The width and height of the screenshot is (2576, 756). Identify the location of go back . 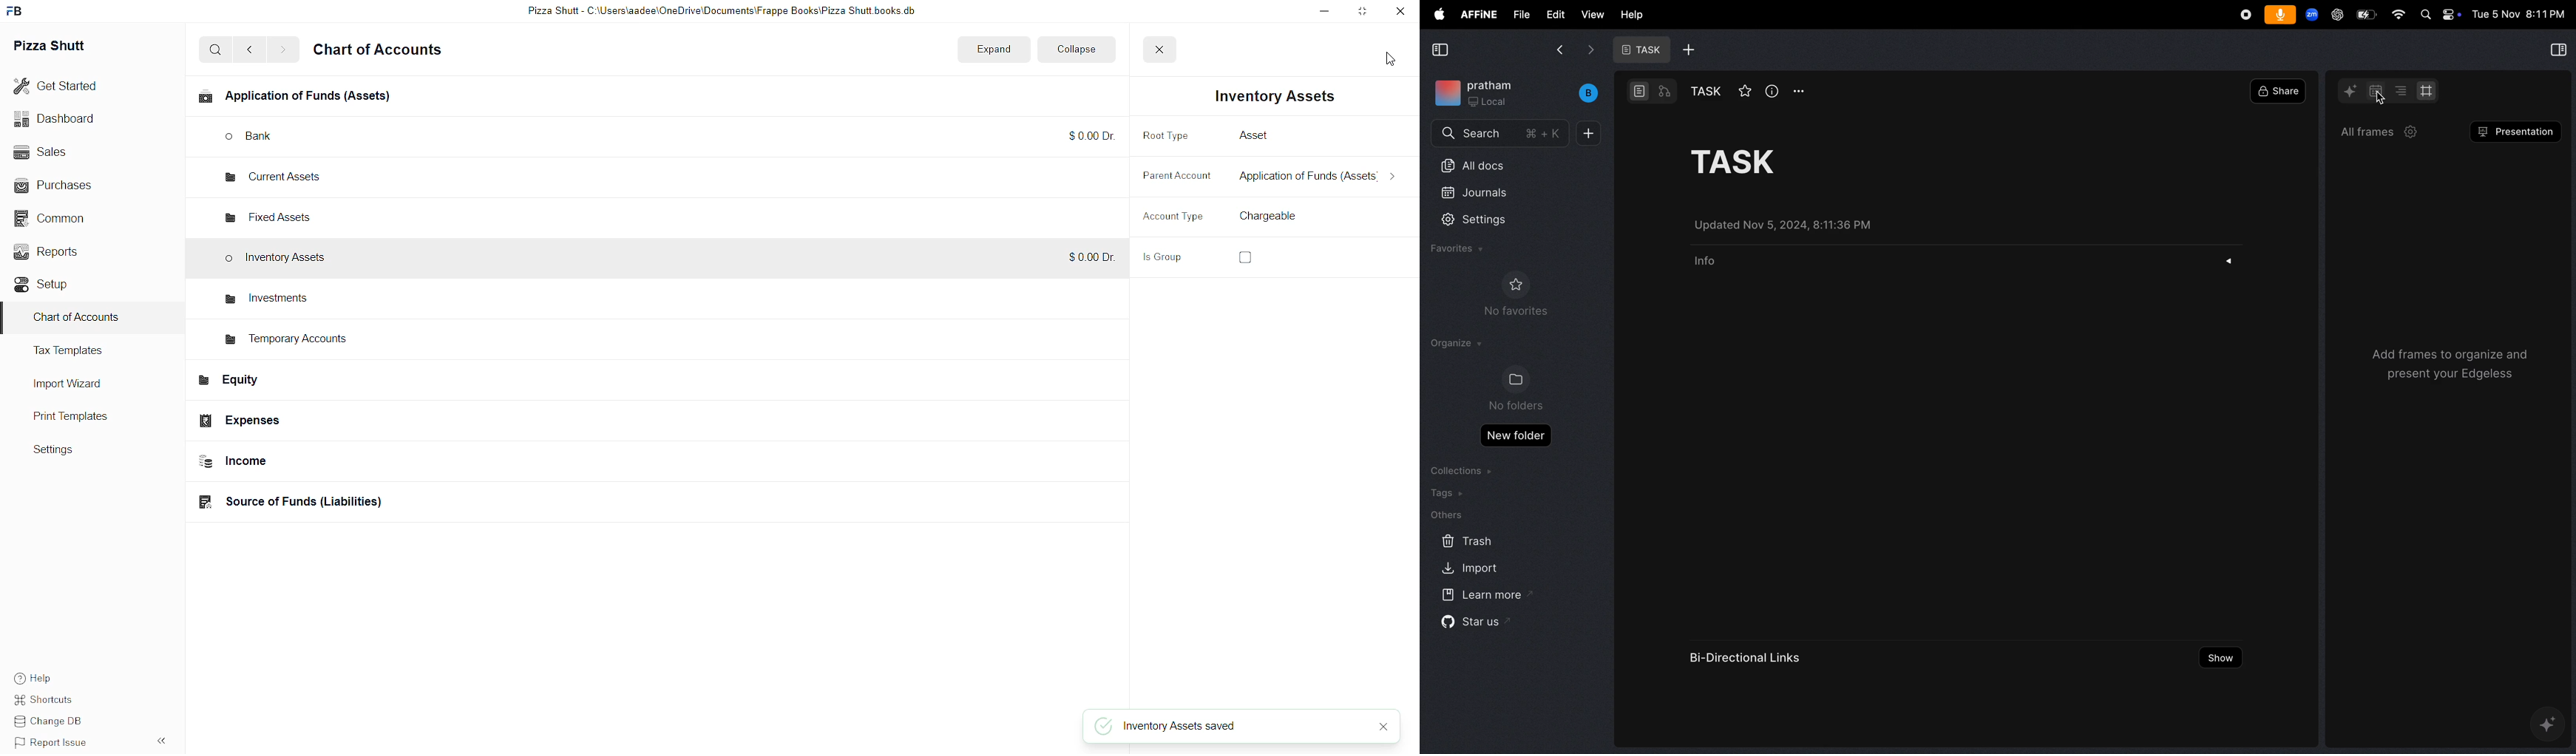
(253, 50).